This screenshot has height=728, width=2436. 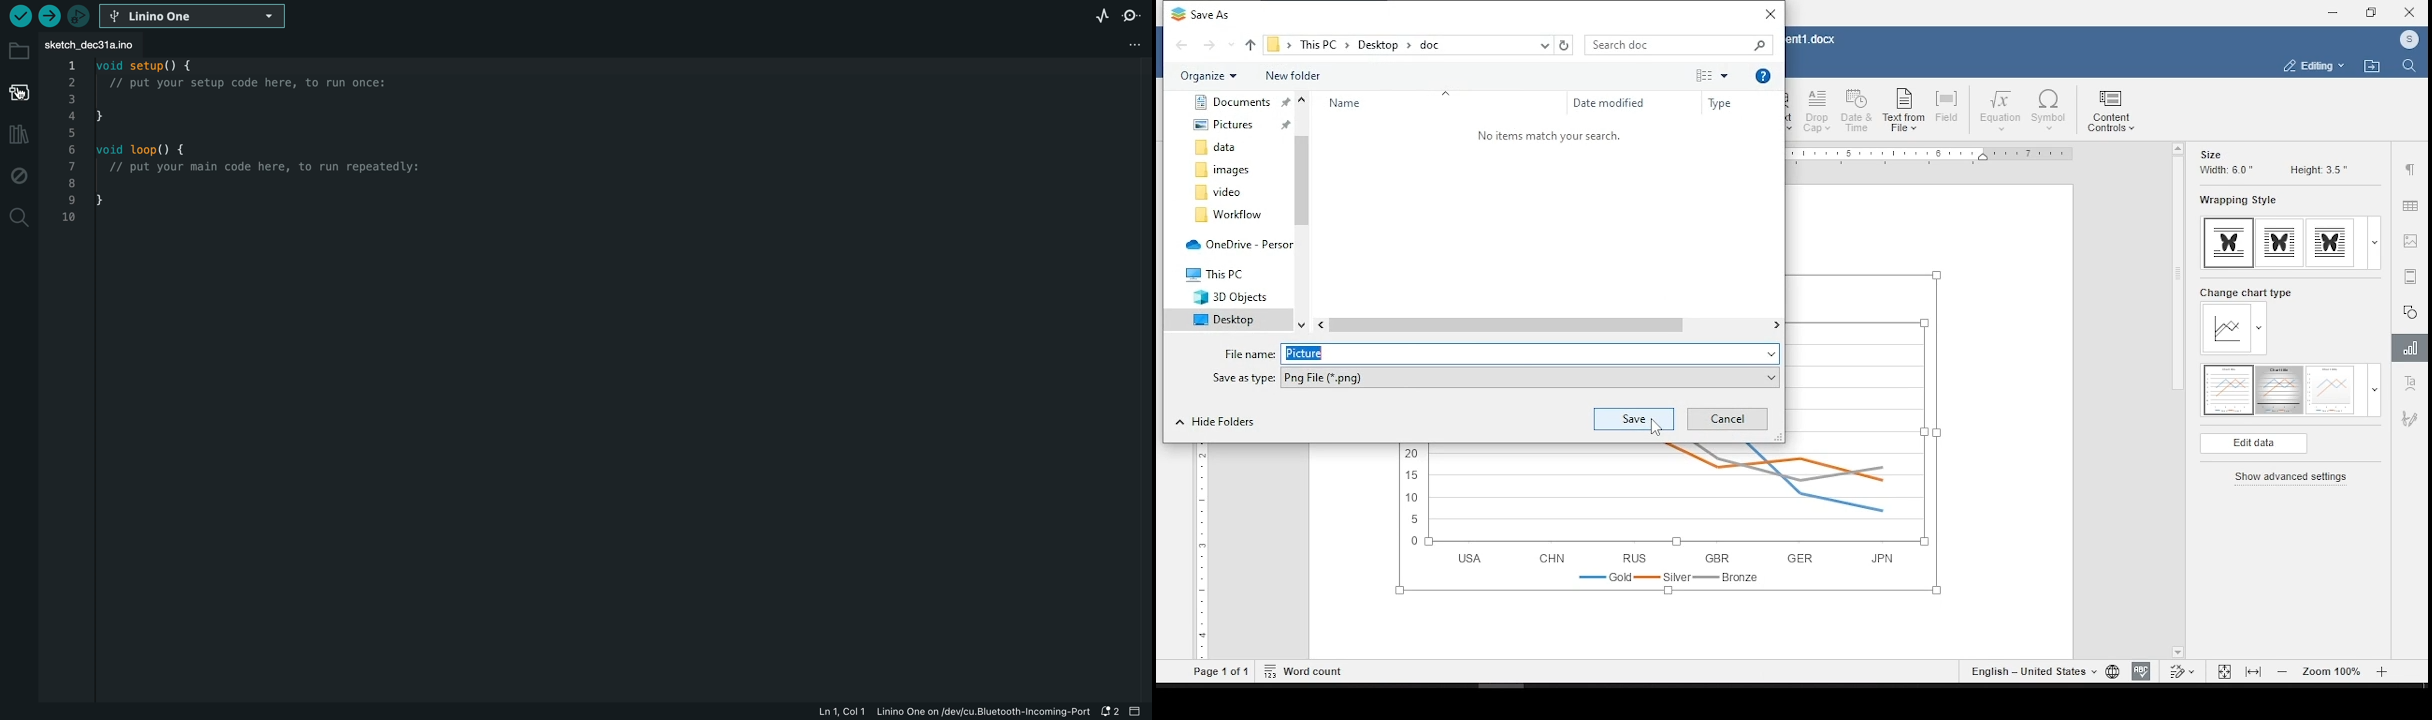 What do you see at coordinates (2253, 444) in the screenshot?
I see `edit data` at bounding box center [2253, 444].